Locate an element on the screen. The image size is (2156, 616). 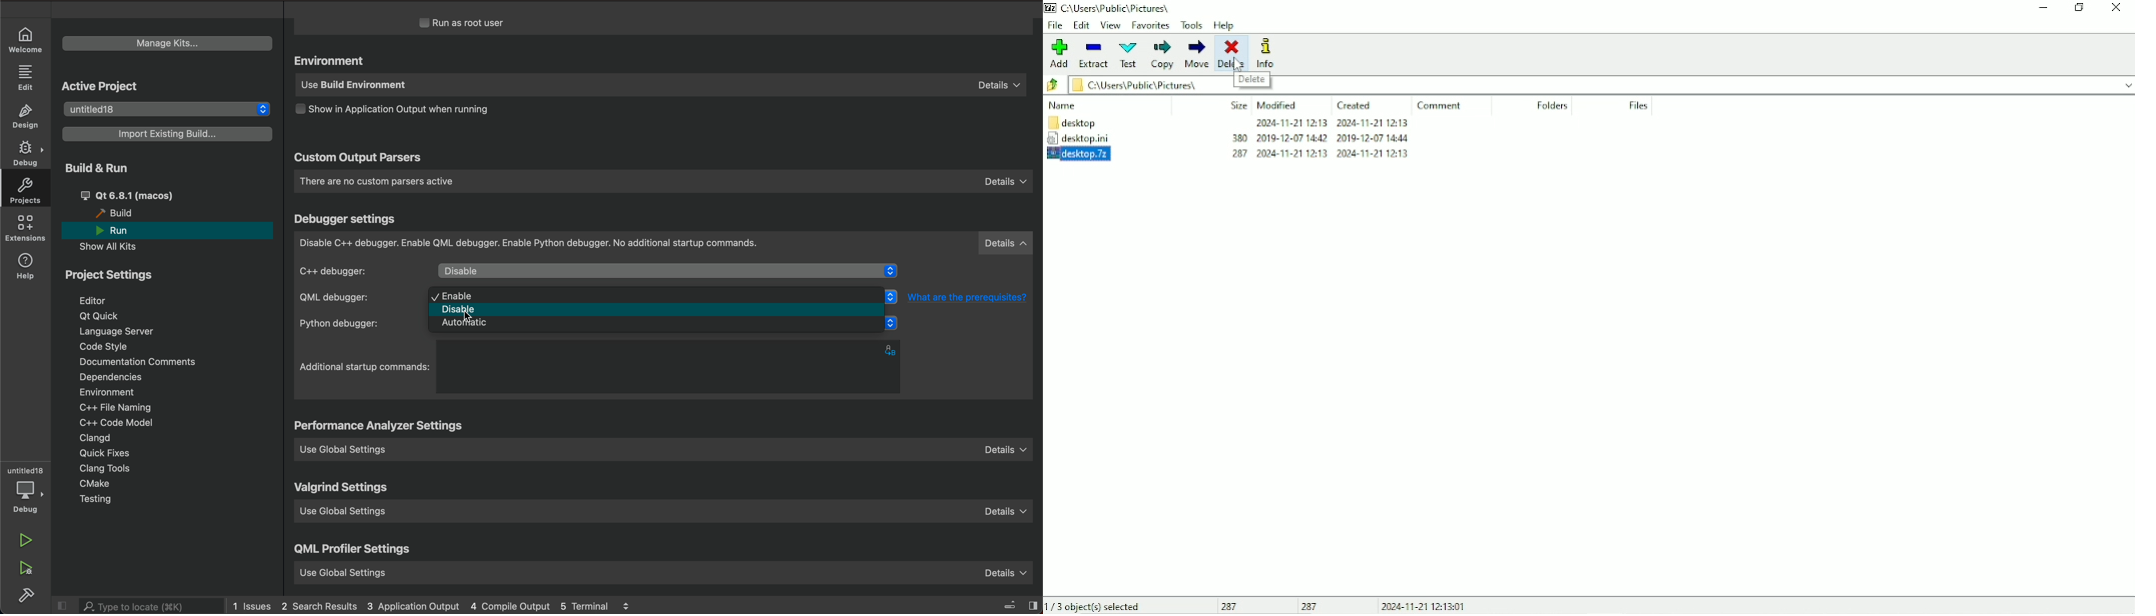
untitled is located at coordinates (165, 108).